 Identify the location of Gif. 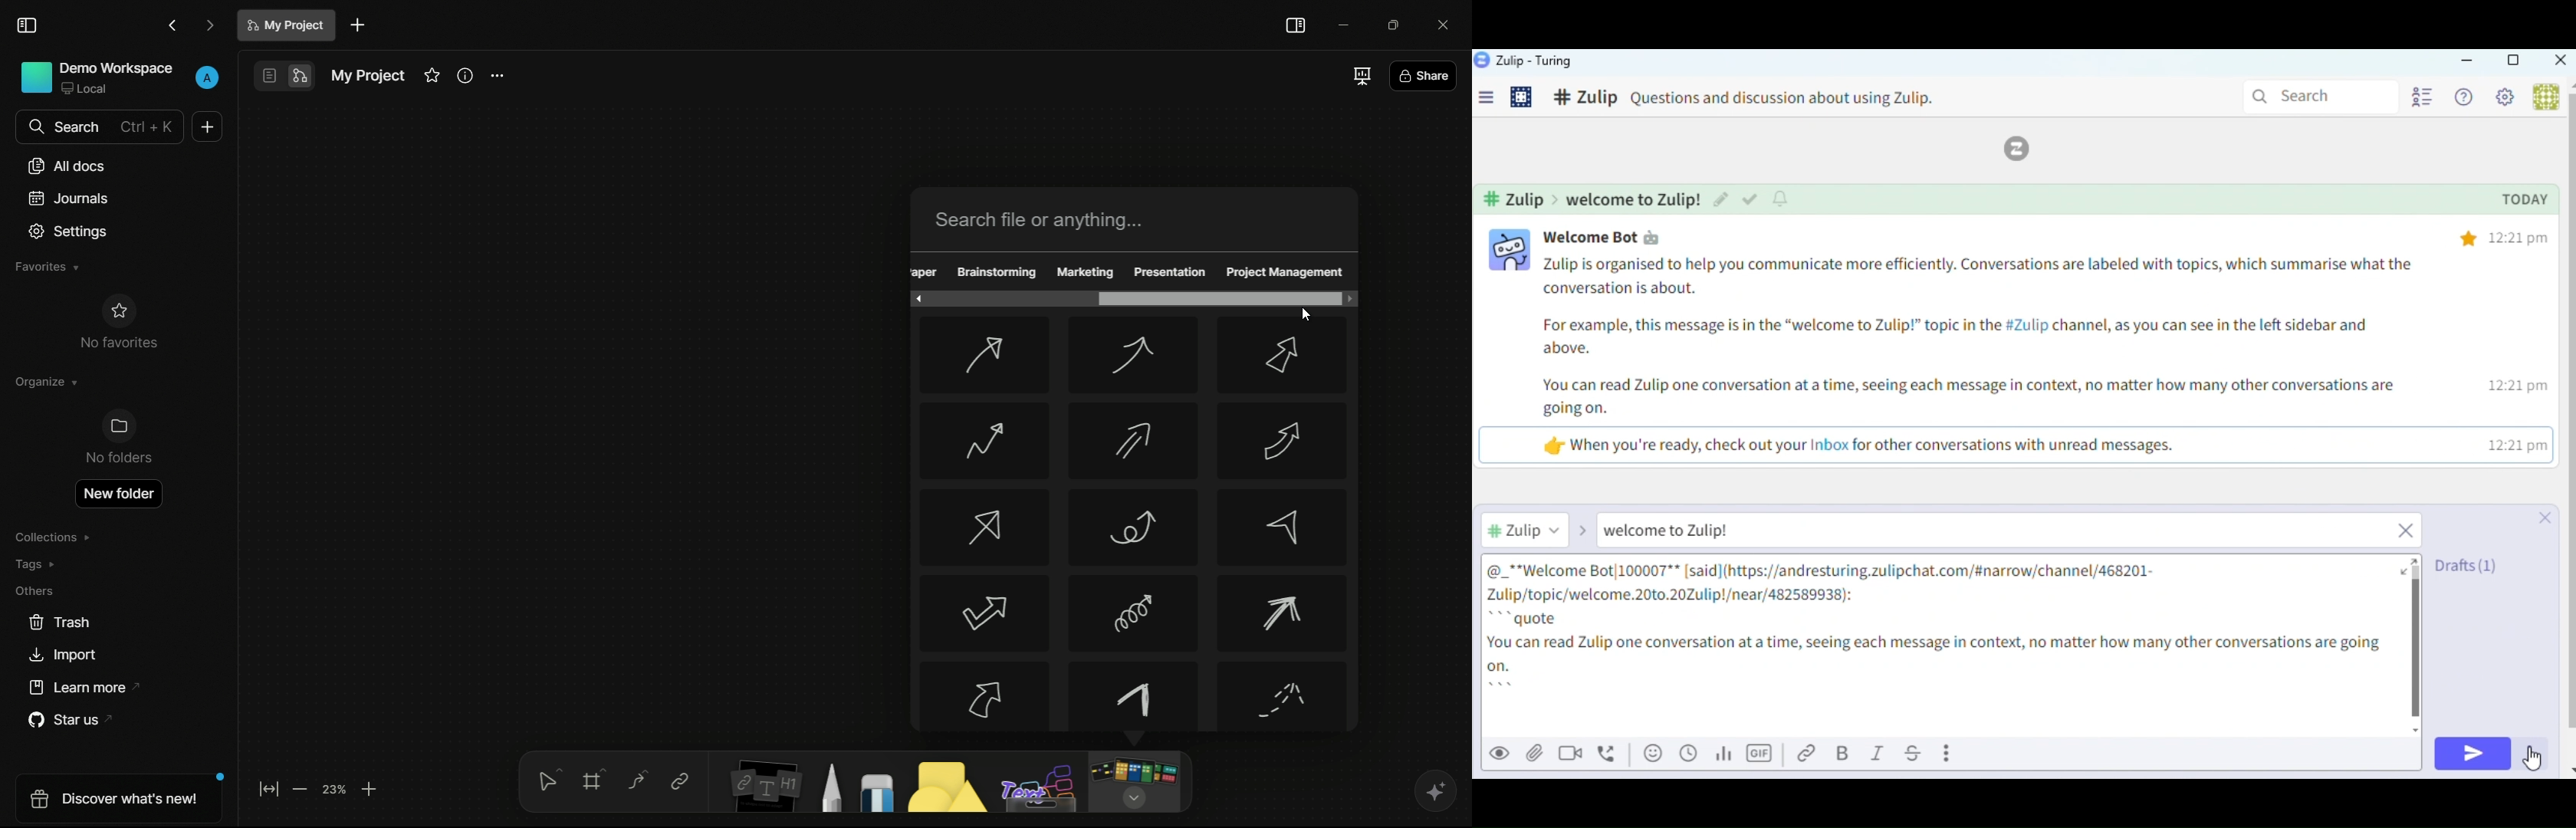
(1761, 754).